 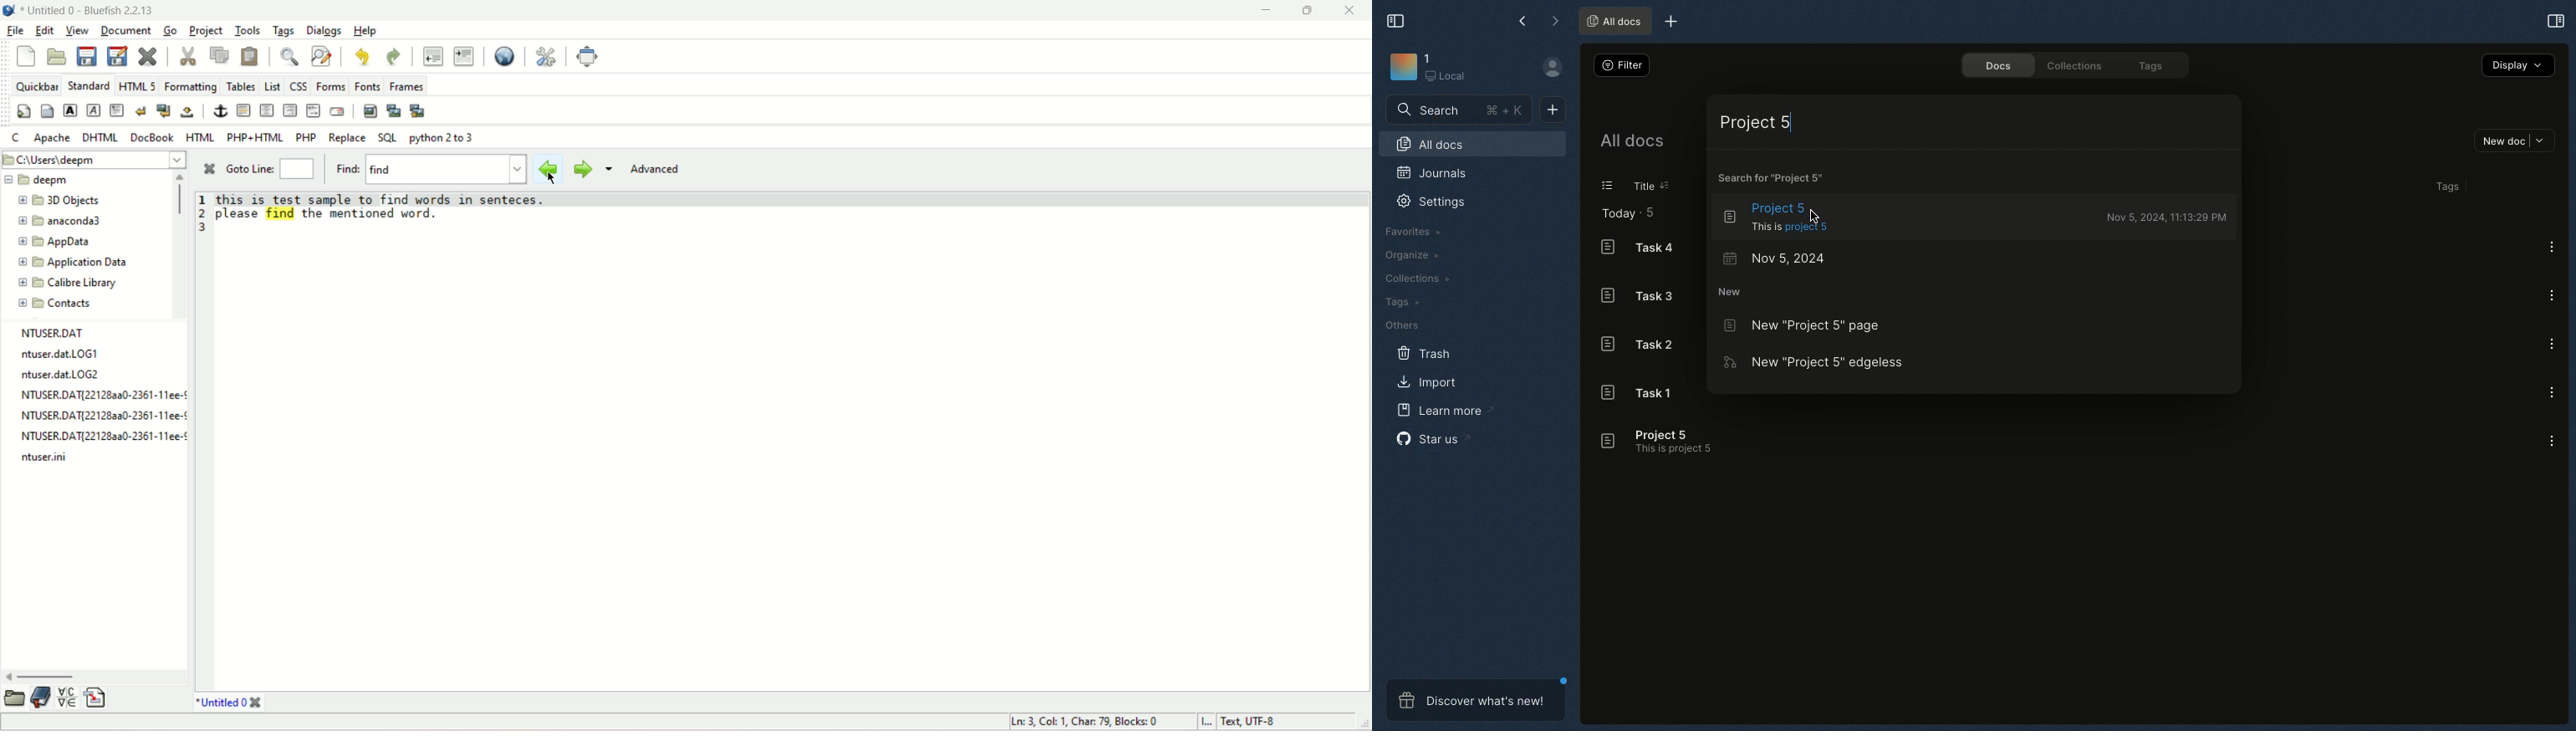 What do you see at coordinates (98, 436) in the screenshot?
I see `NTUSER.DAT{22128320-2361-11ee-¢` at bounding box center [98, 436].